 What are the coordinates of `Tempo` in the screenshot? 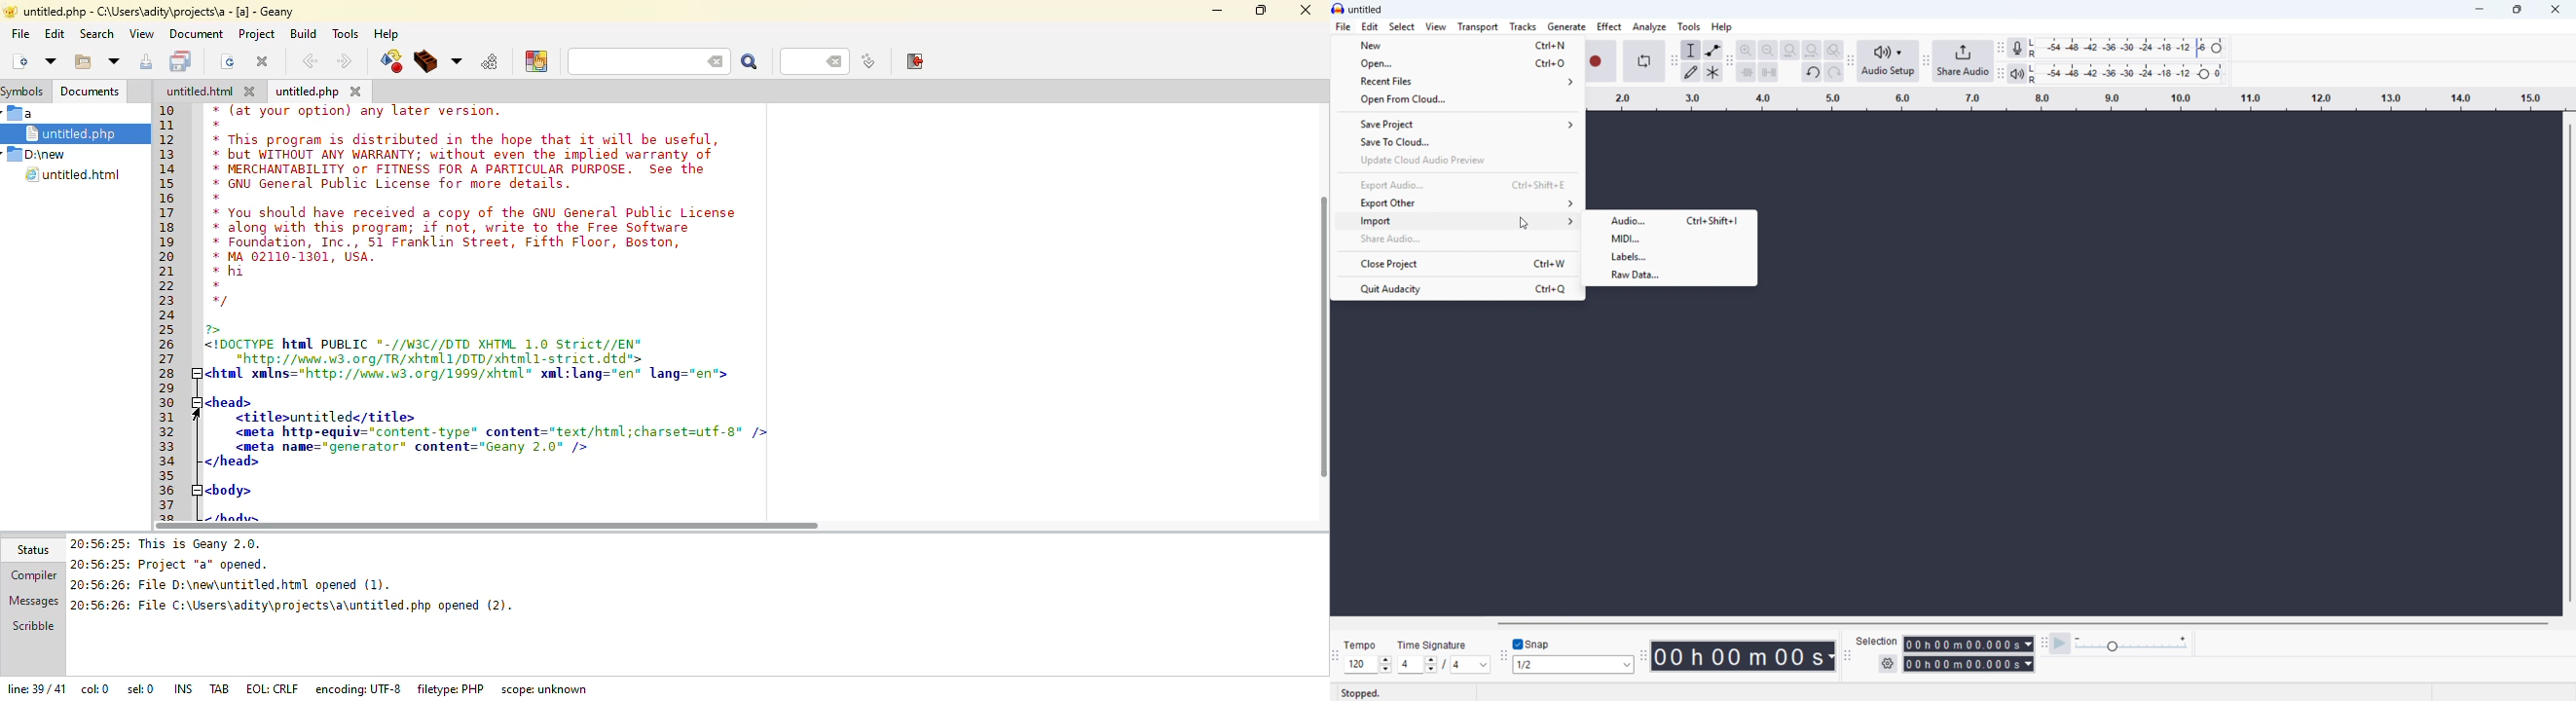 It's located at (1364, 645).